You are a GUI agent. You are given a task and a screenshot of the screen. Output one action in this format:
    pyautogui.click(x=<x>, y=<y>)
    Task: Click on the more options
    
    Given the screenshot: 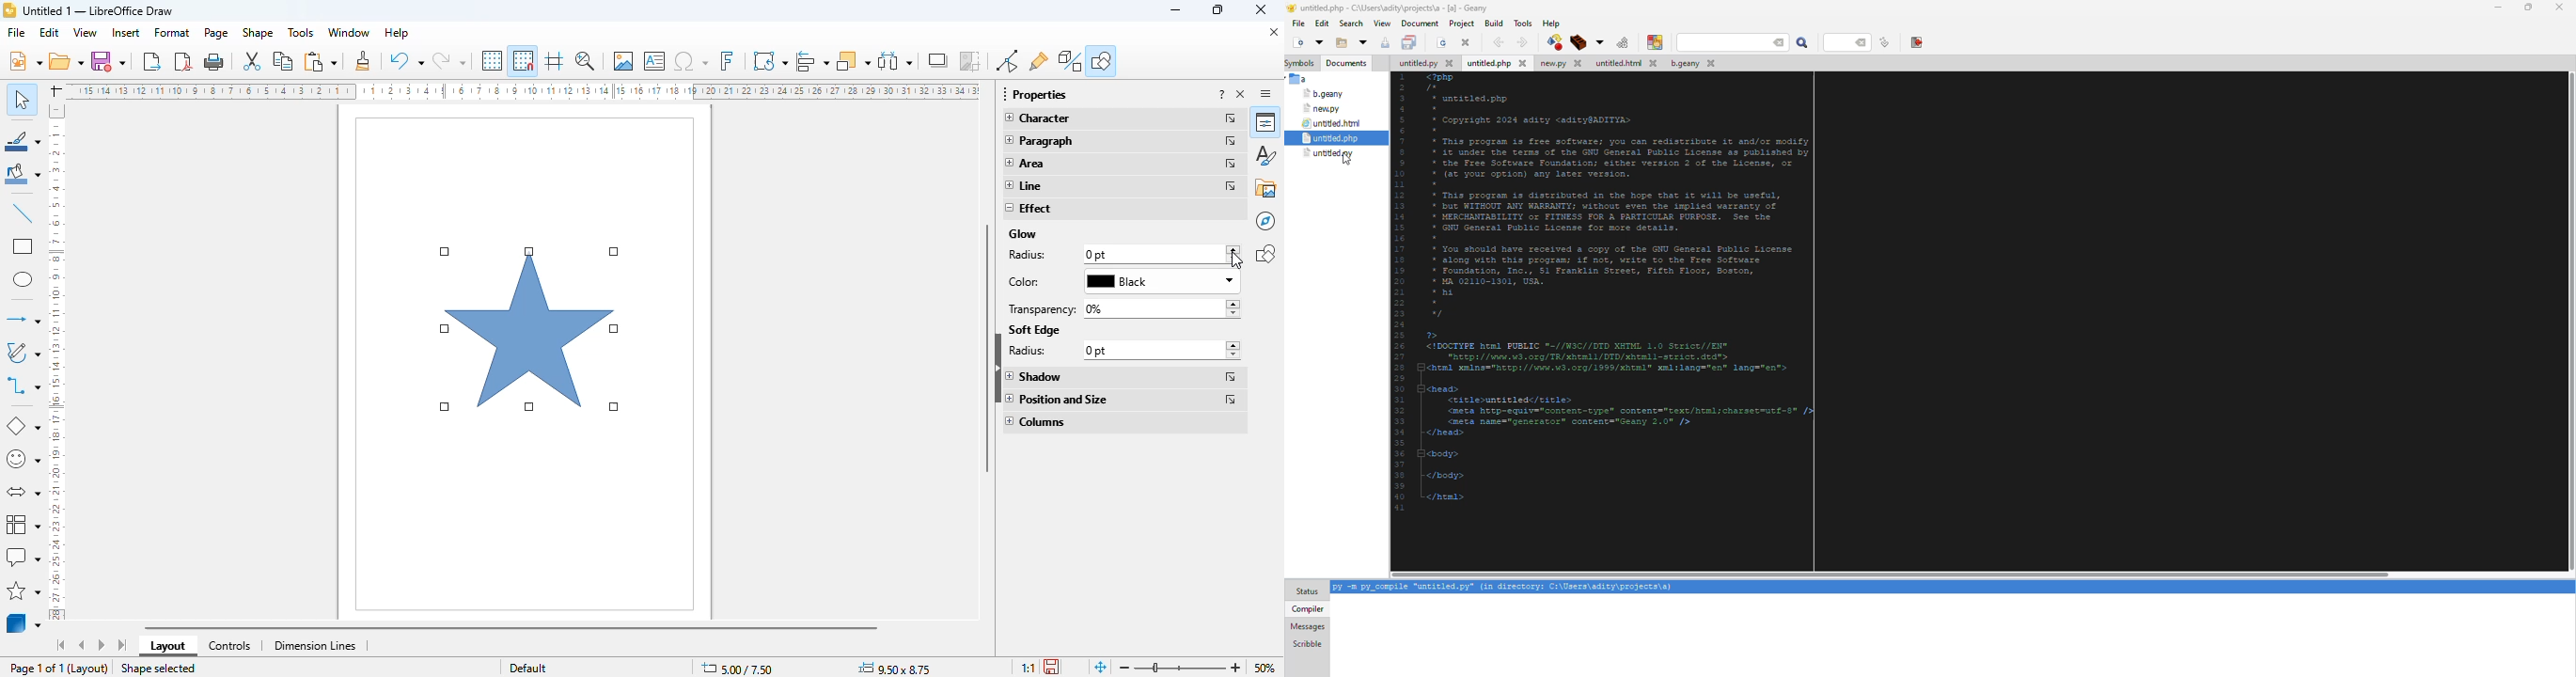 What is the action you would take?
    pyautogui.click(x=1233, y=376)
    